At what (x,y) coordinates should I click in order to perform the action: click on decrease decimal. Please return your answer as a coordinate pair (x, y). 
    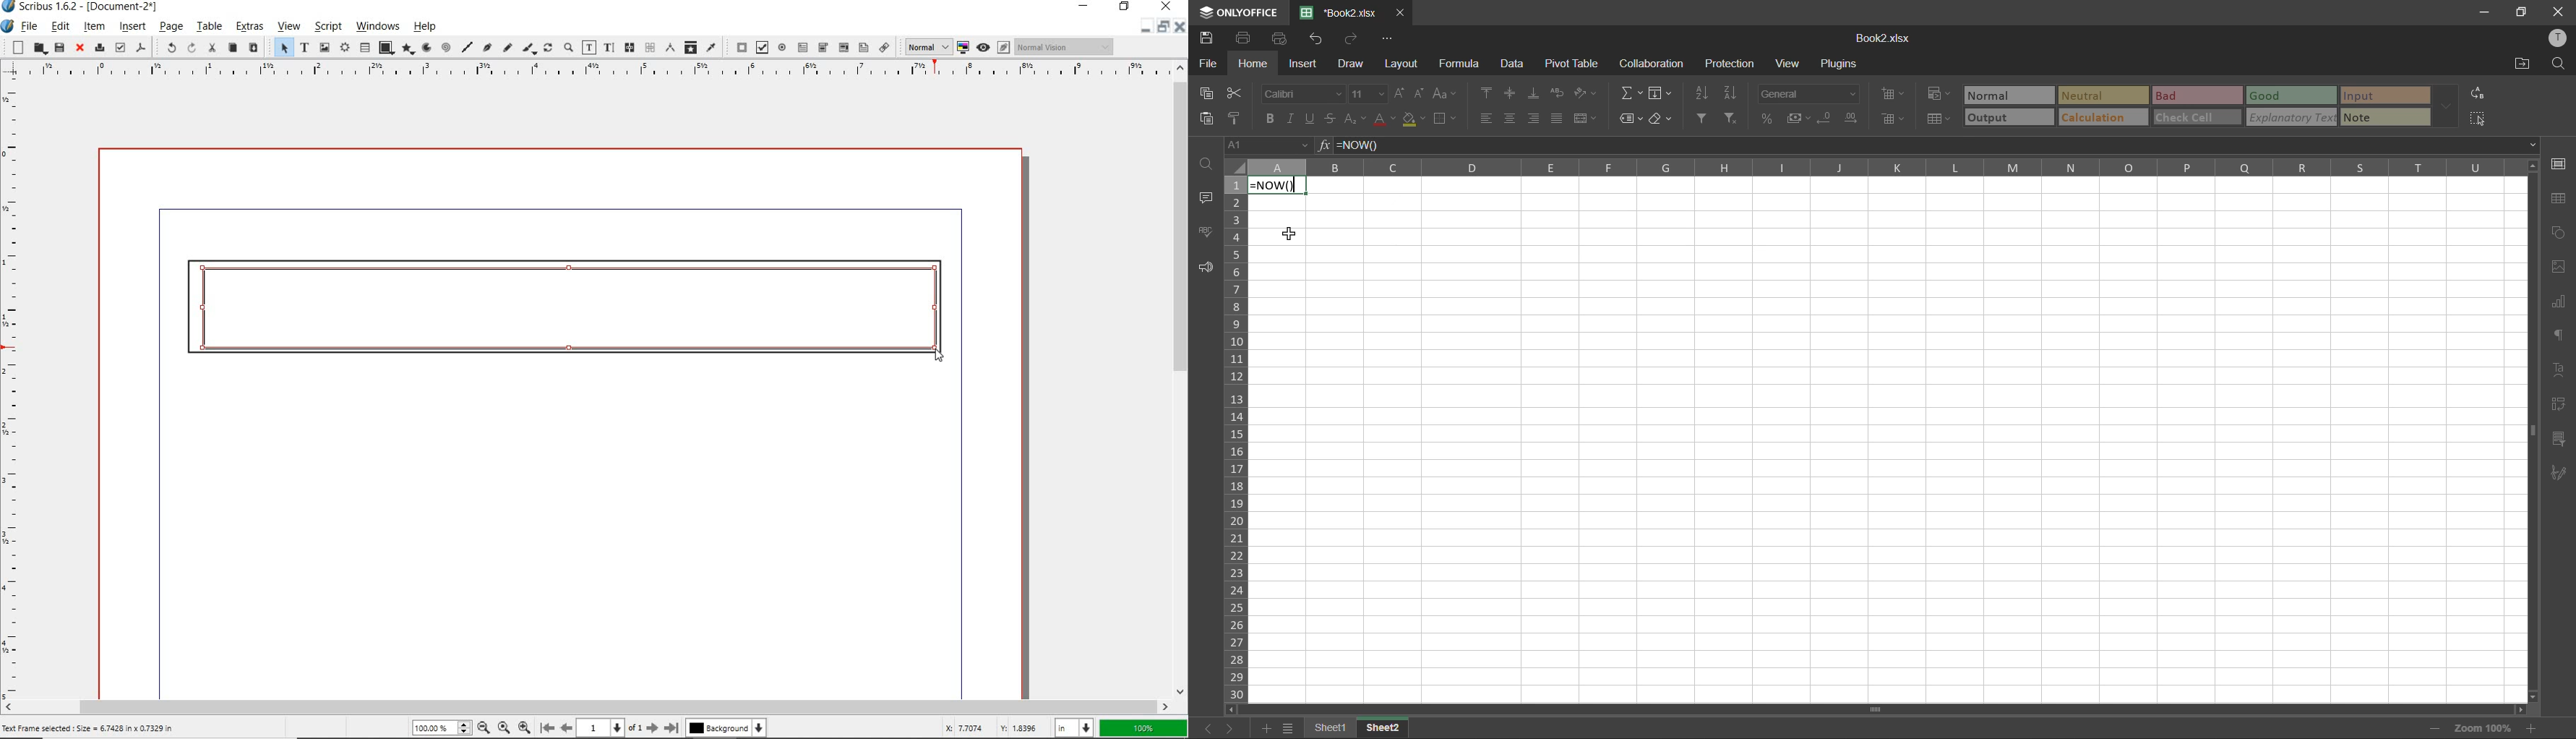
    Looking at the image, I should click on (1829, 118).